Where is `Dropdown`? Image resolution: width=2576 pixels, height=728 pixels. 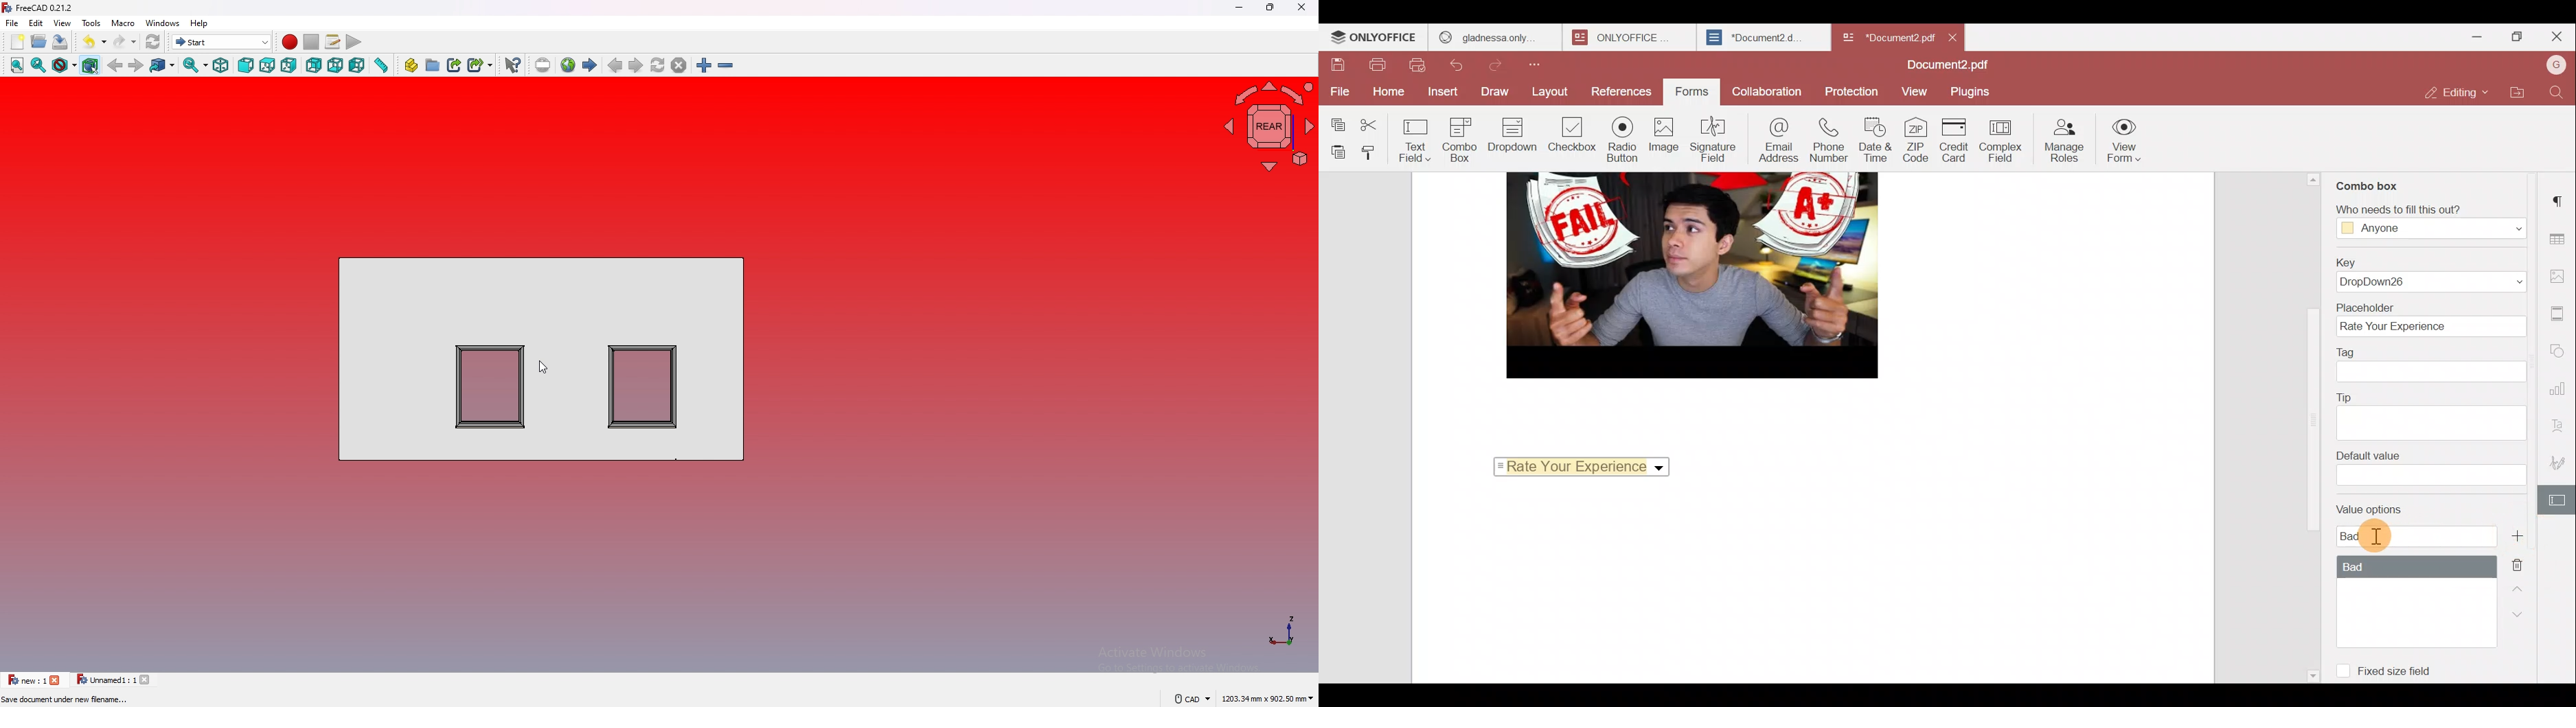 Dropdown is located at coordinates (1515, 135).